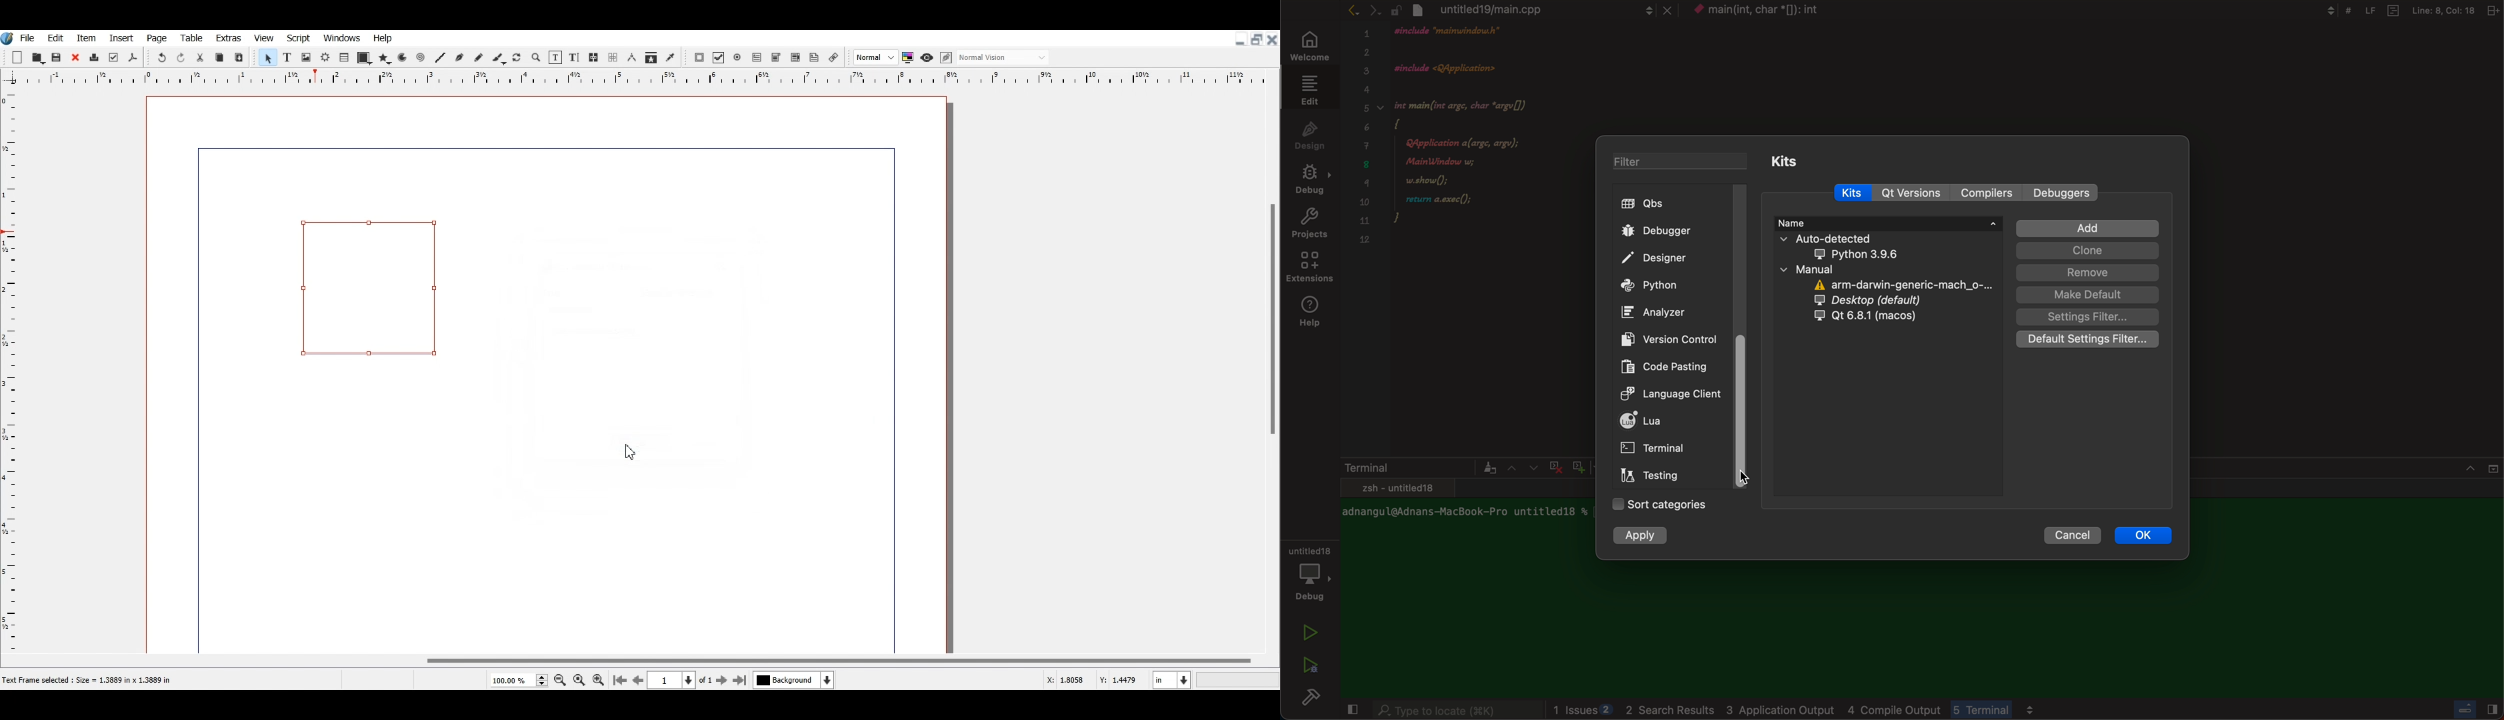 This screenshot has height=728, width=2520. What do you see at coordinates (598, 679) in the screenshot?
I see `Zoom in` at bounding box center [598, 679].